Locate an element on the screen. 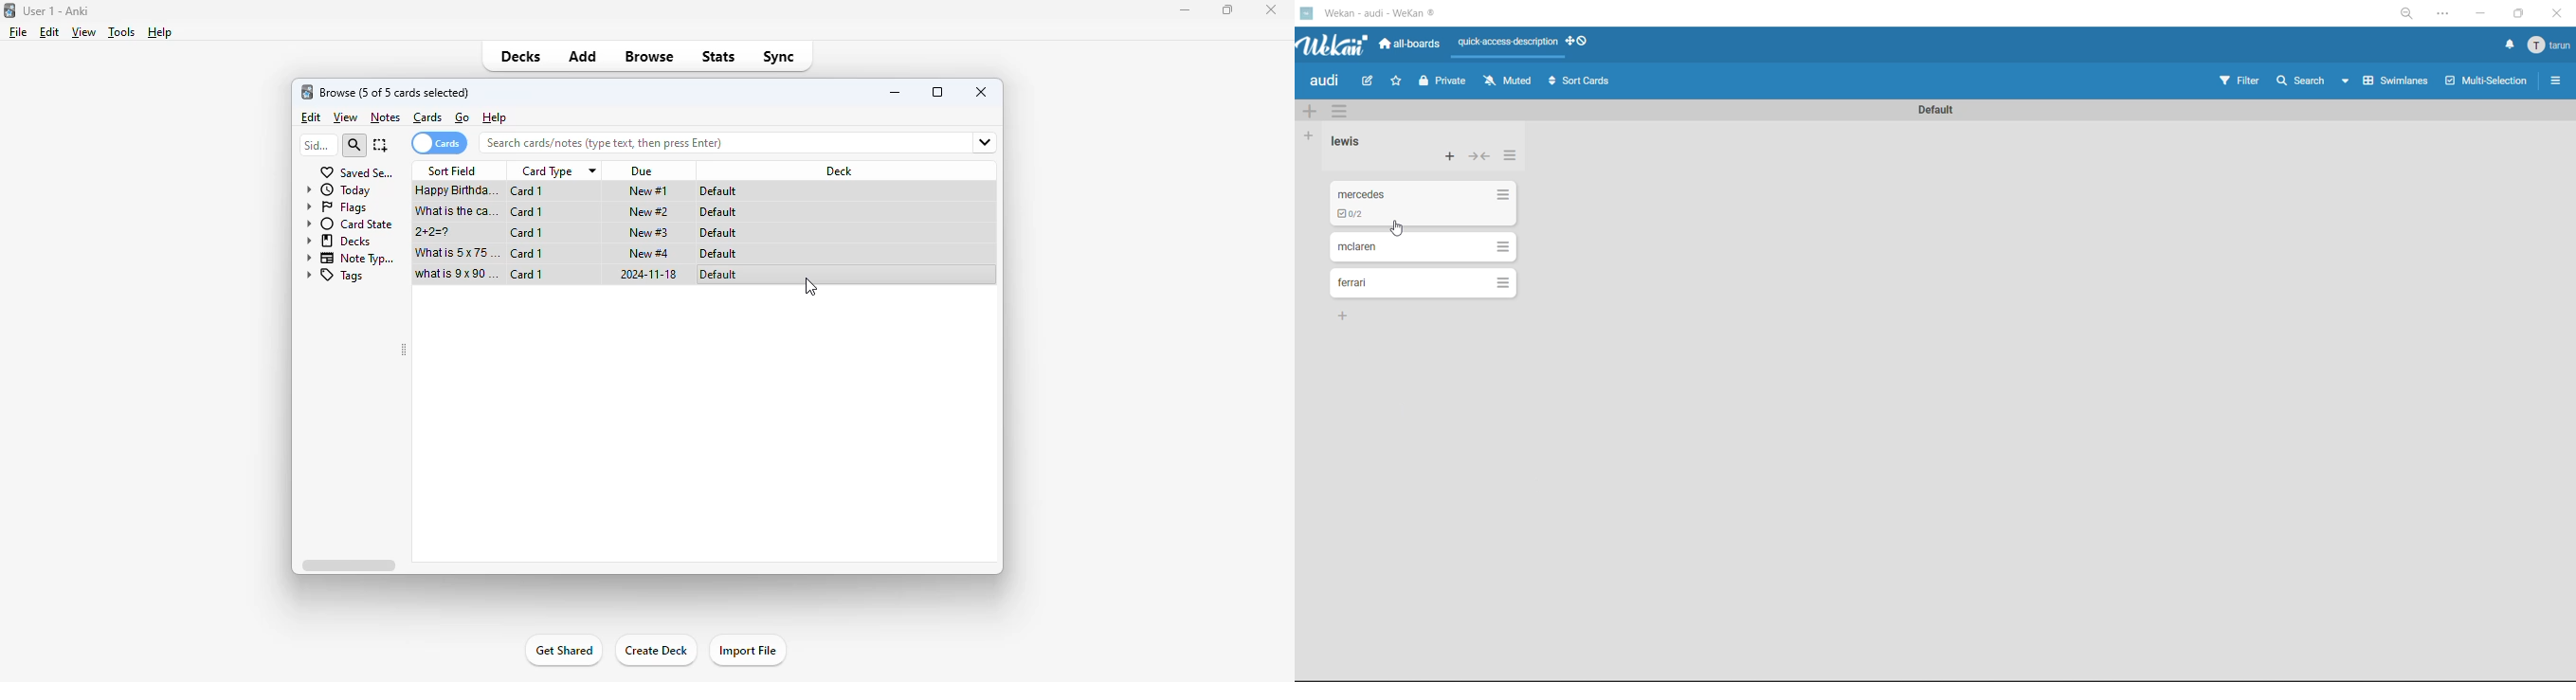 The image size is (2576, 700). notes is located at coordinates (385, 118).